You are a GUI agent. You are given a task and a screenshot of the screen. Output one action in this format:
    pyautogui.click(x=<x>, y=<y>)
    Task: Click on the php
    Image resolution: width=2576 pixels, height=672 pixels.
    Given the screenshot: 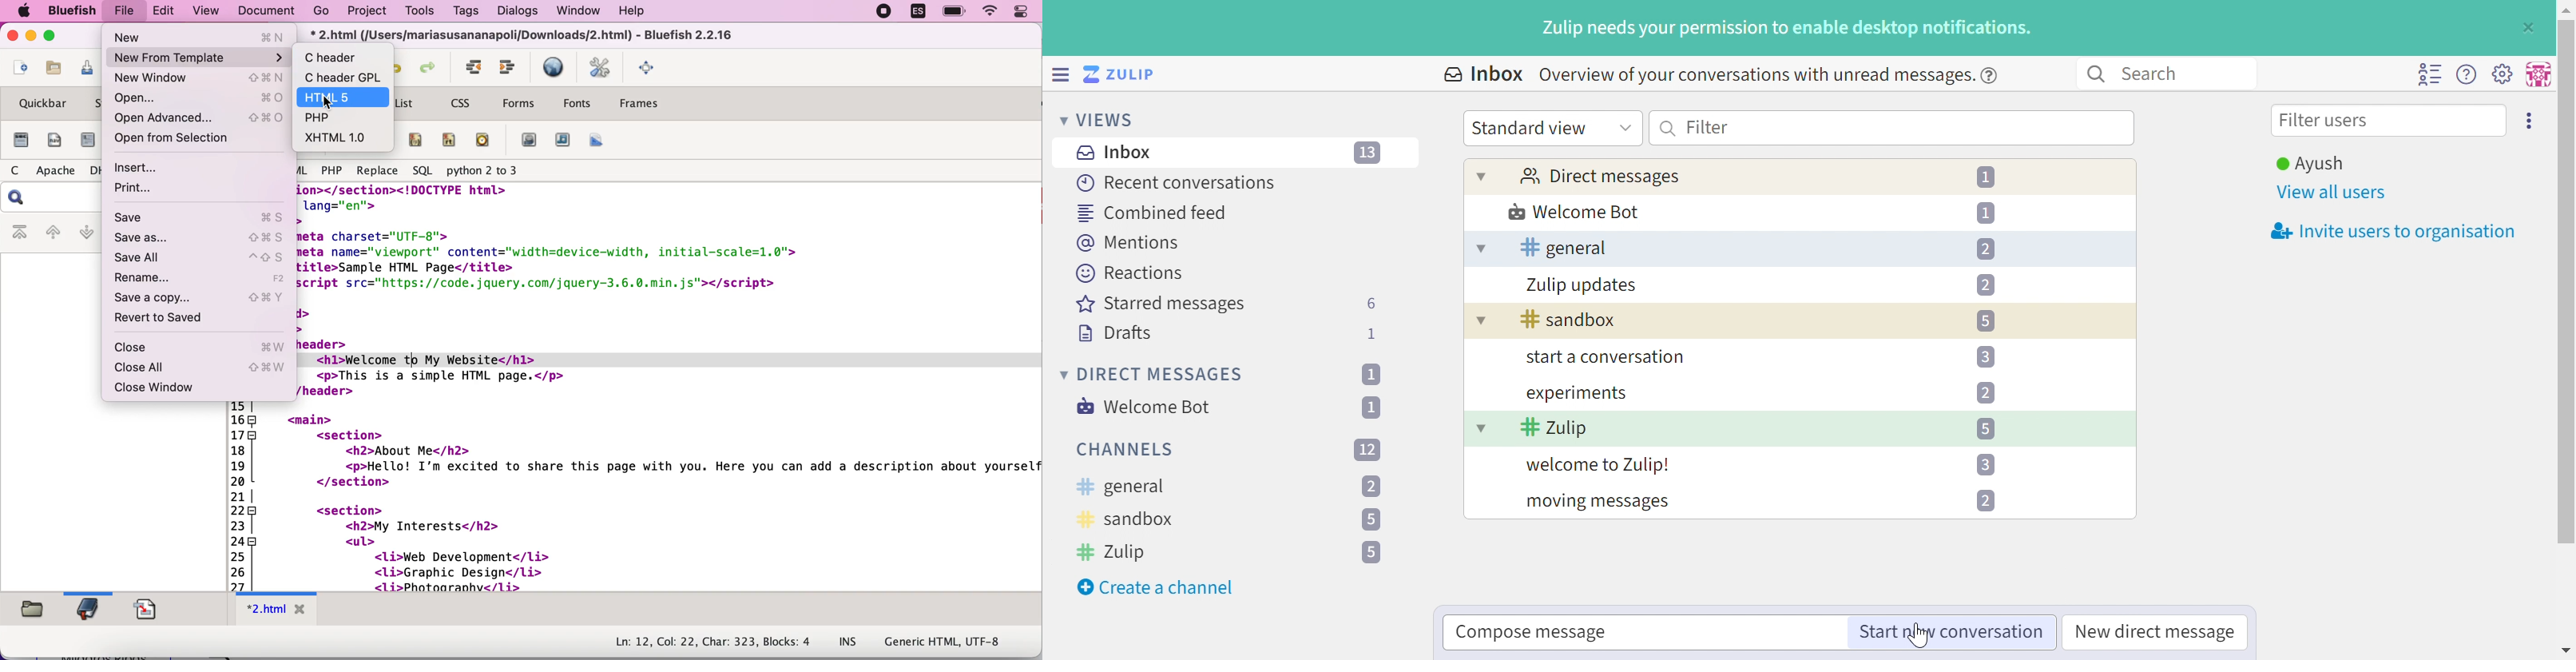 What is the action you would take?
    pyautogui.click(x=333, y=118)
    